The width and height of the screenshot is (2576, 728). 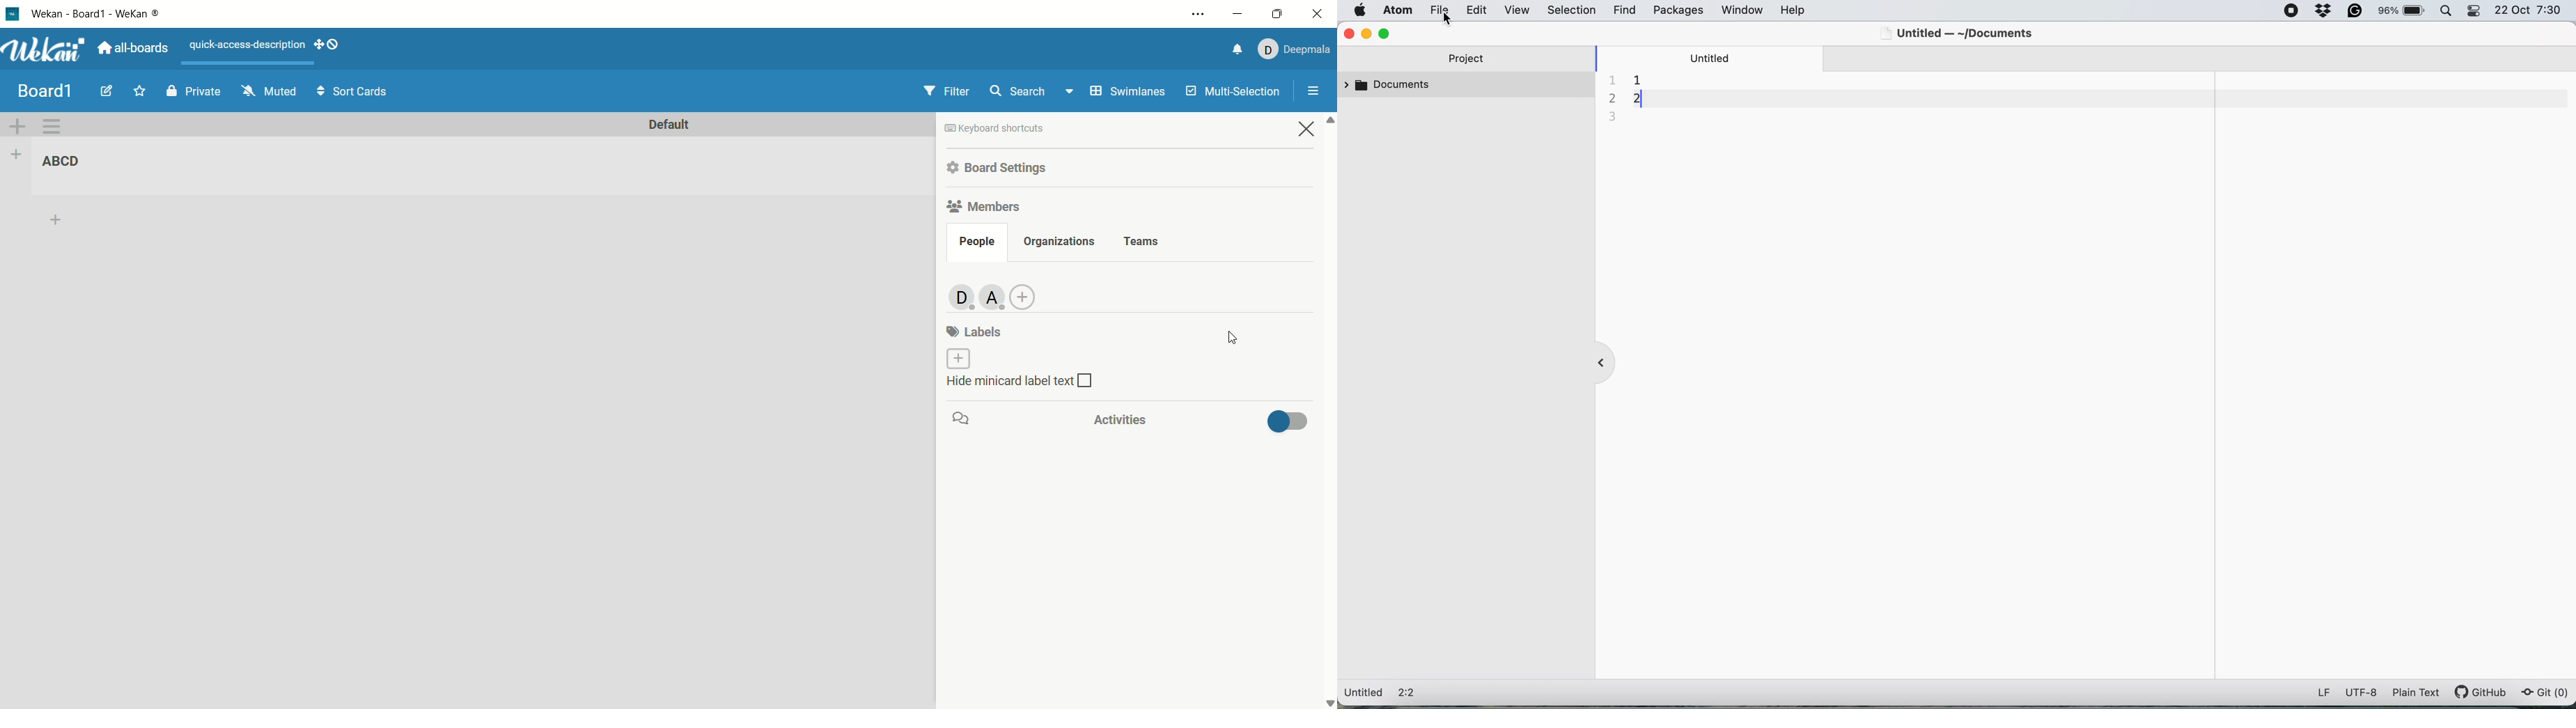 What do you see at coordinates (1231, 95) in the screenshot?
I see `multi-function` at bounding box center [1231, 95].